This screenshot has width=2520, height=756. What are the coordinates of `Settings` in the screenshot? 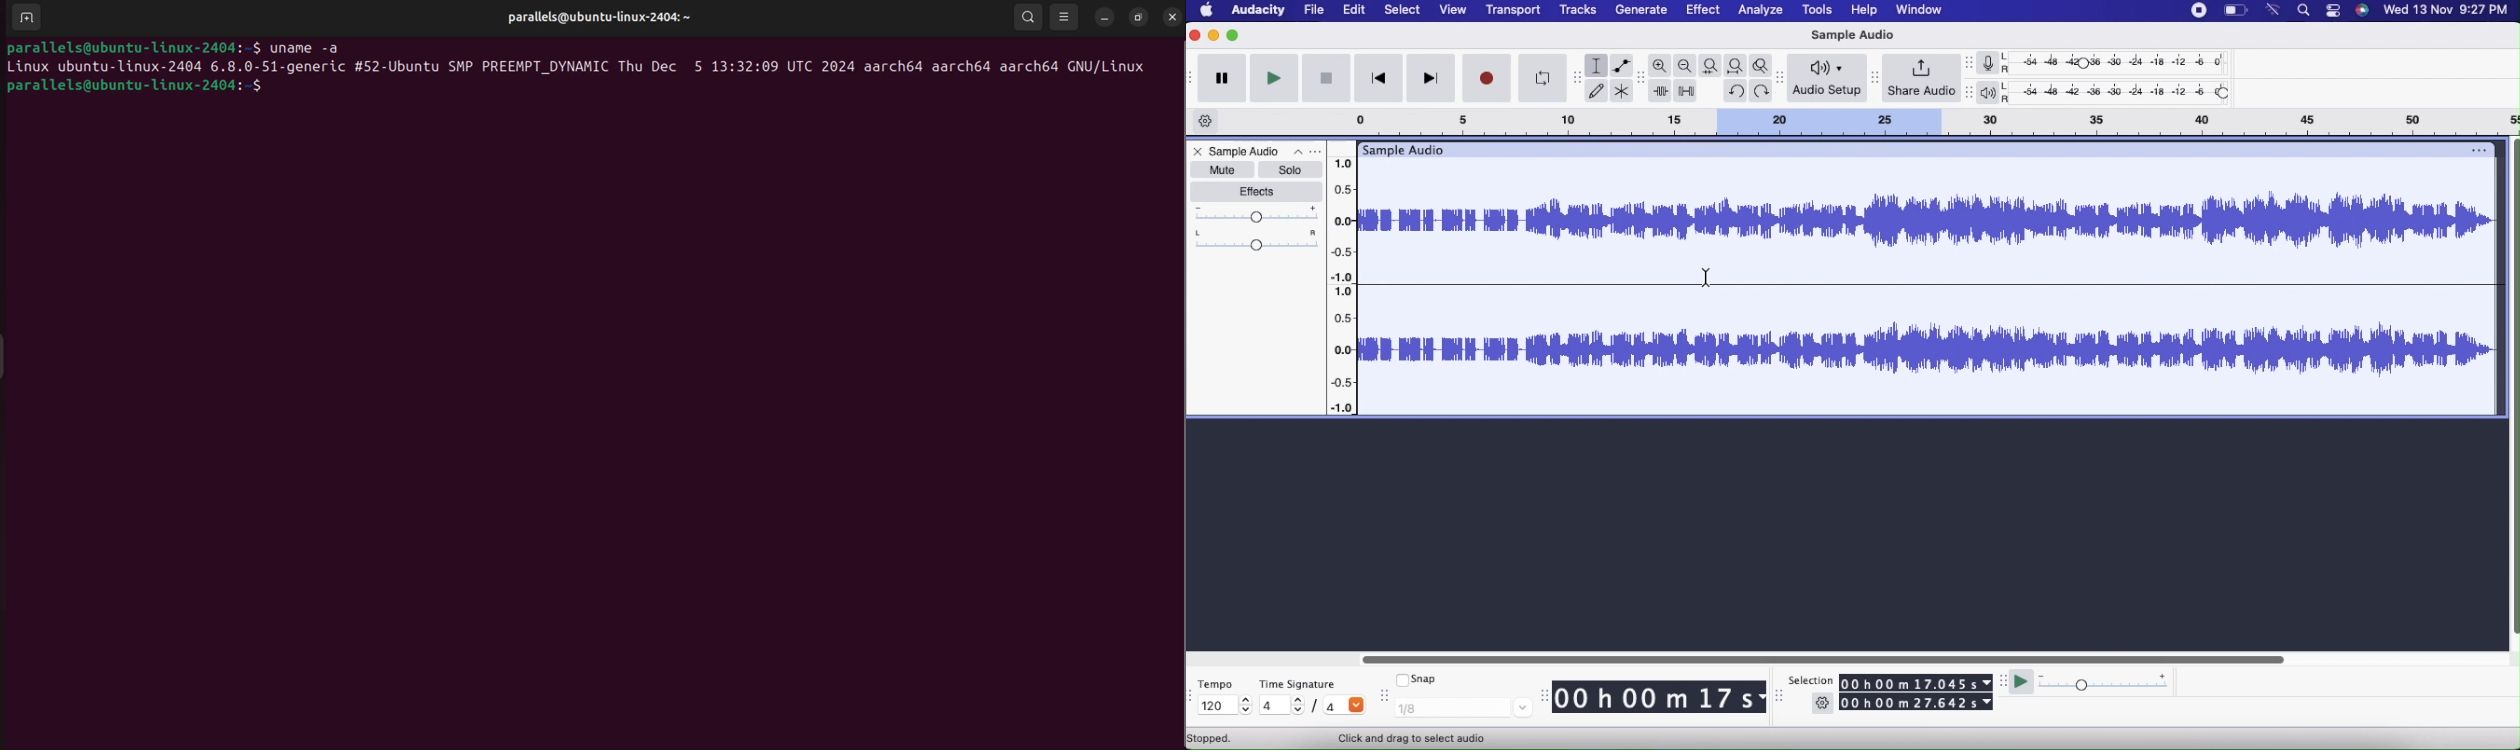 It's located at (1823, 705).